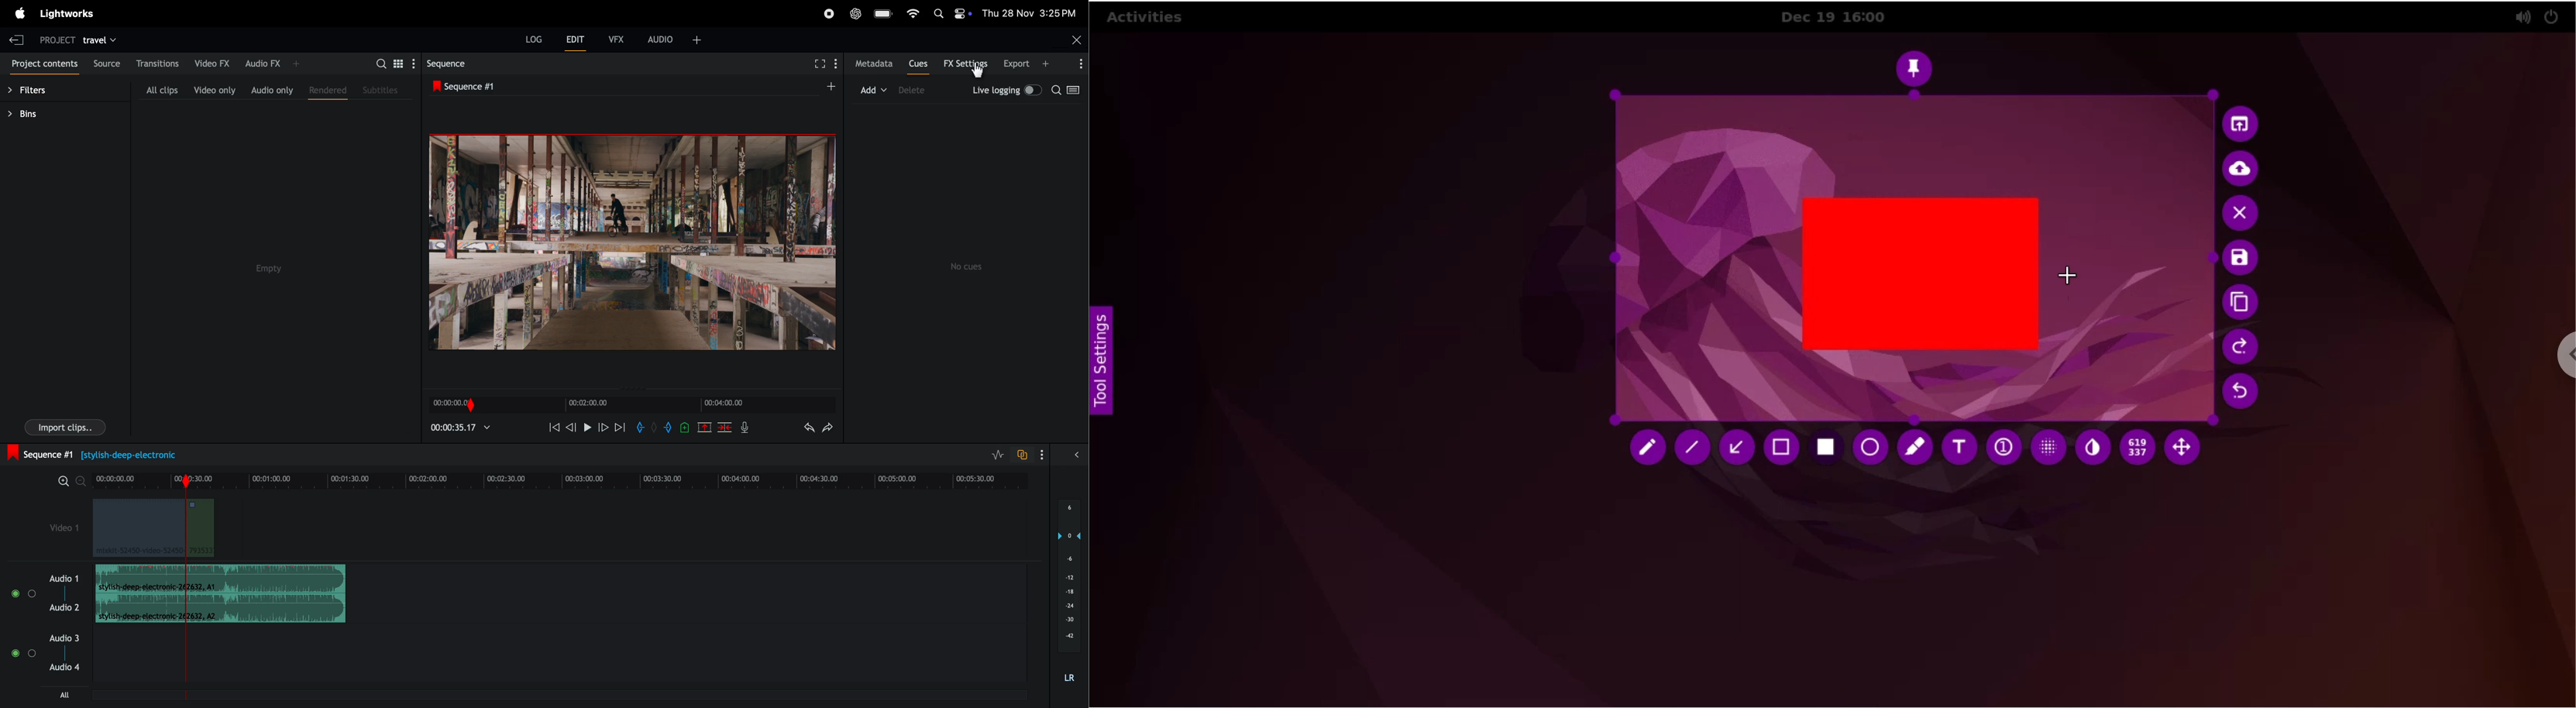  I want to click on add cue to current positon, so click(686, 427).